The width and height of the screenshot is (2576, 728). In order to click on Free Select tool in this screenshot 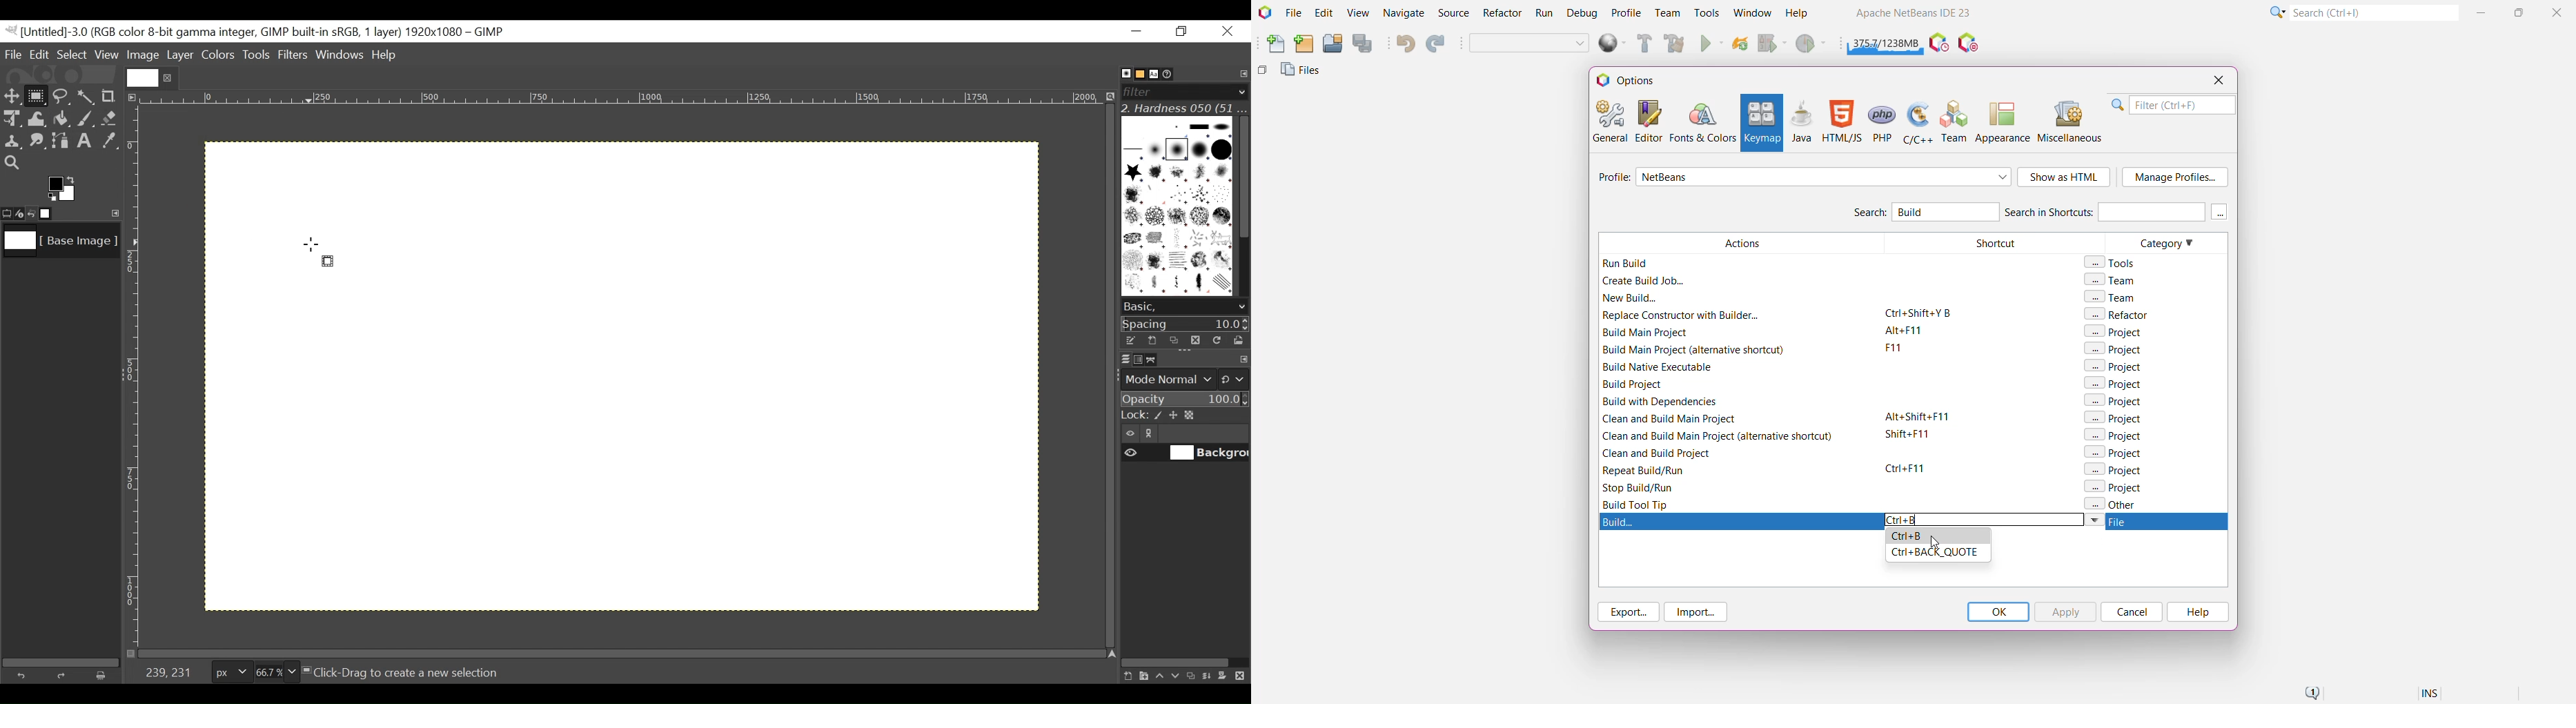, I will do `click(60, 94)`.